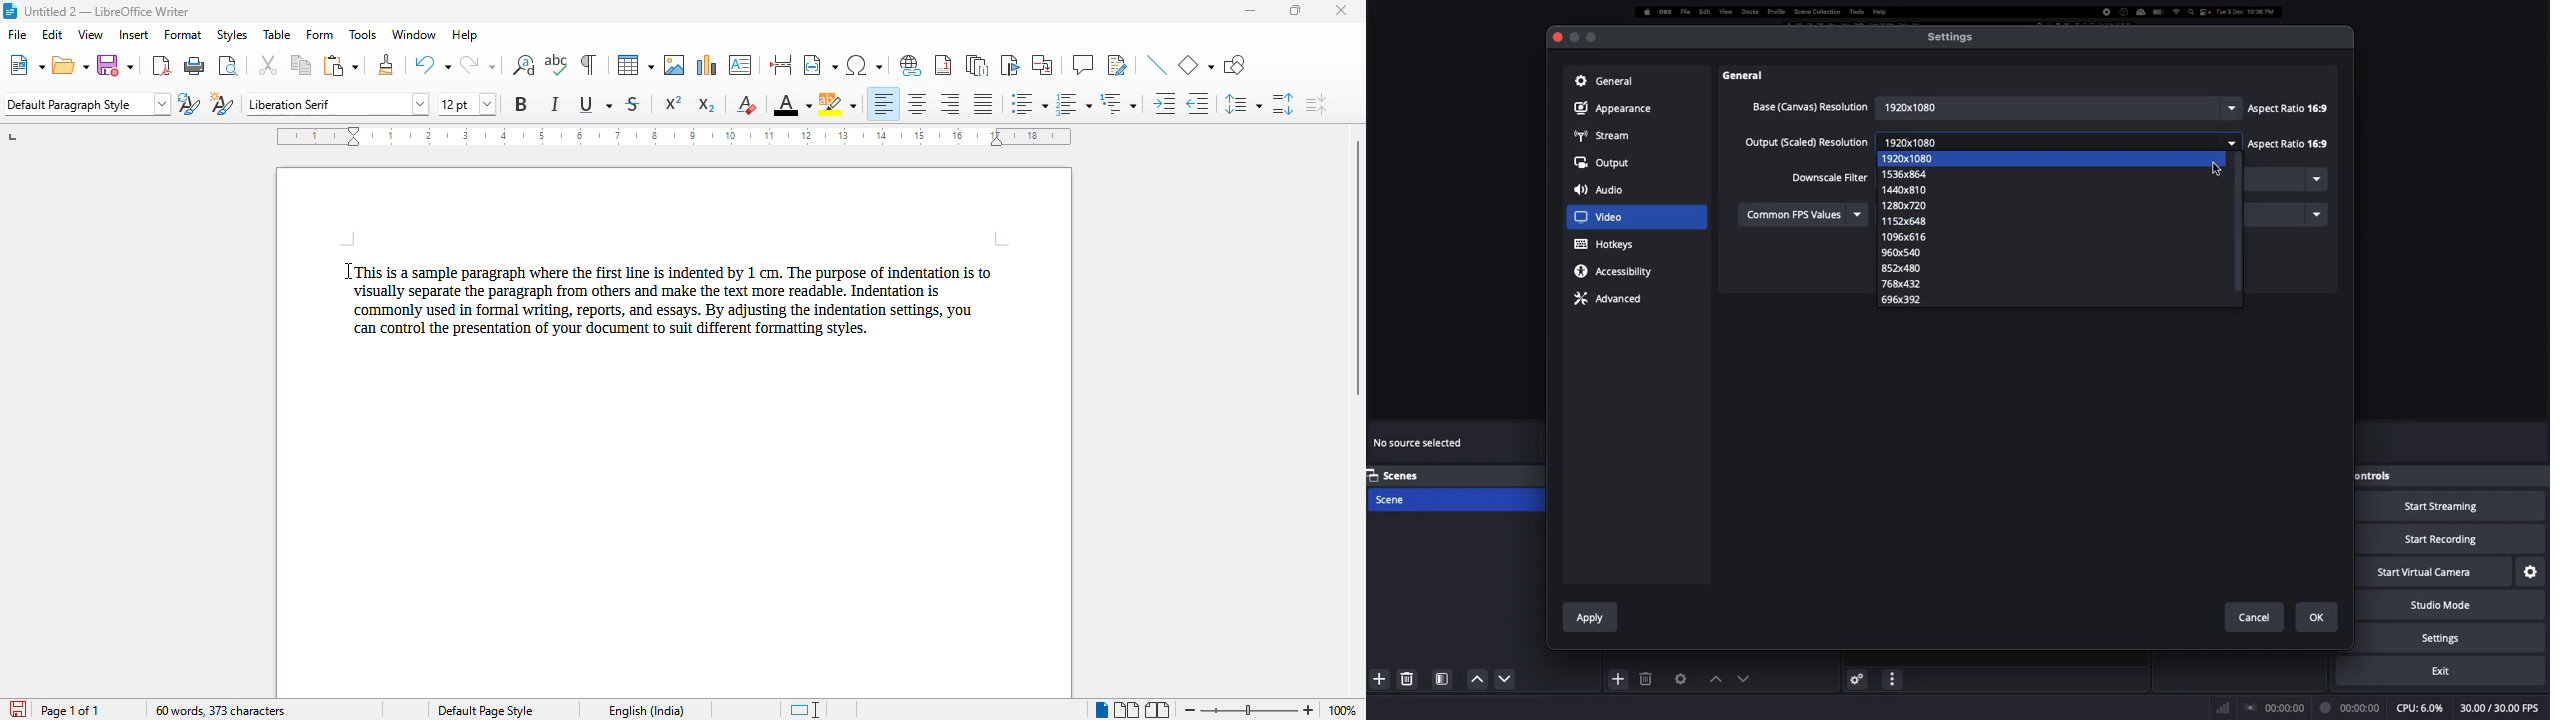 The height and width of the screenshot is (728, 2576). Describe the element at coordinates (1342, 710) in the screenshot. I see `zoom factor` at that location.